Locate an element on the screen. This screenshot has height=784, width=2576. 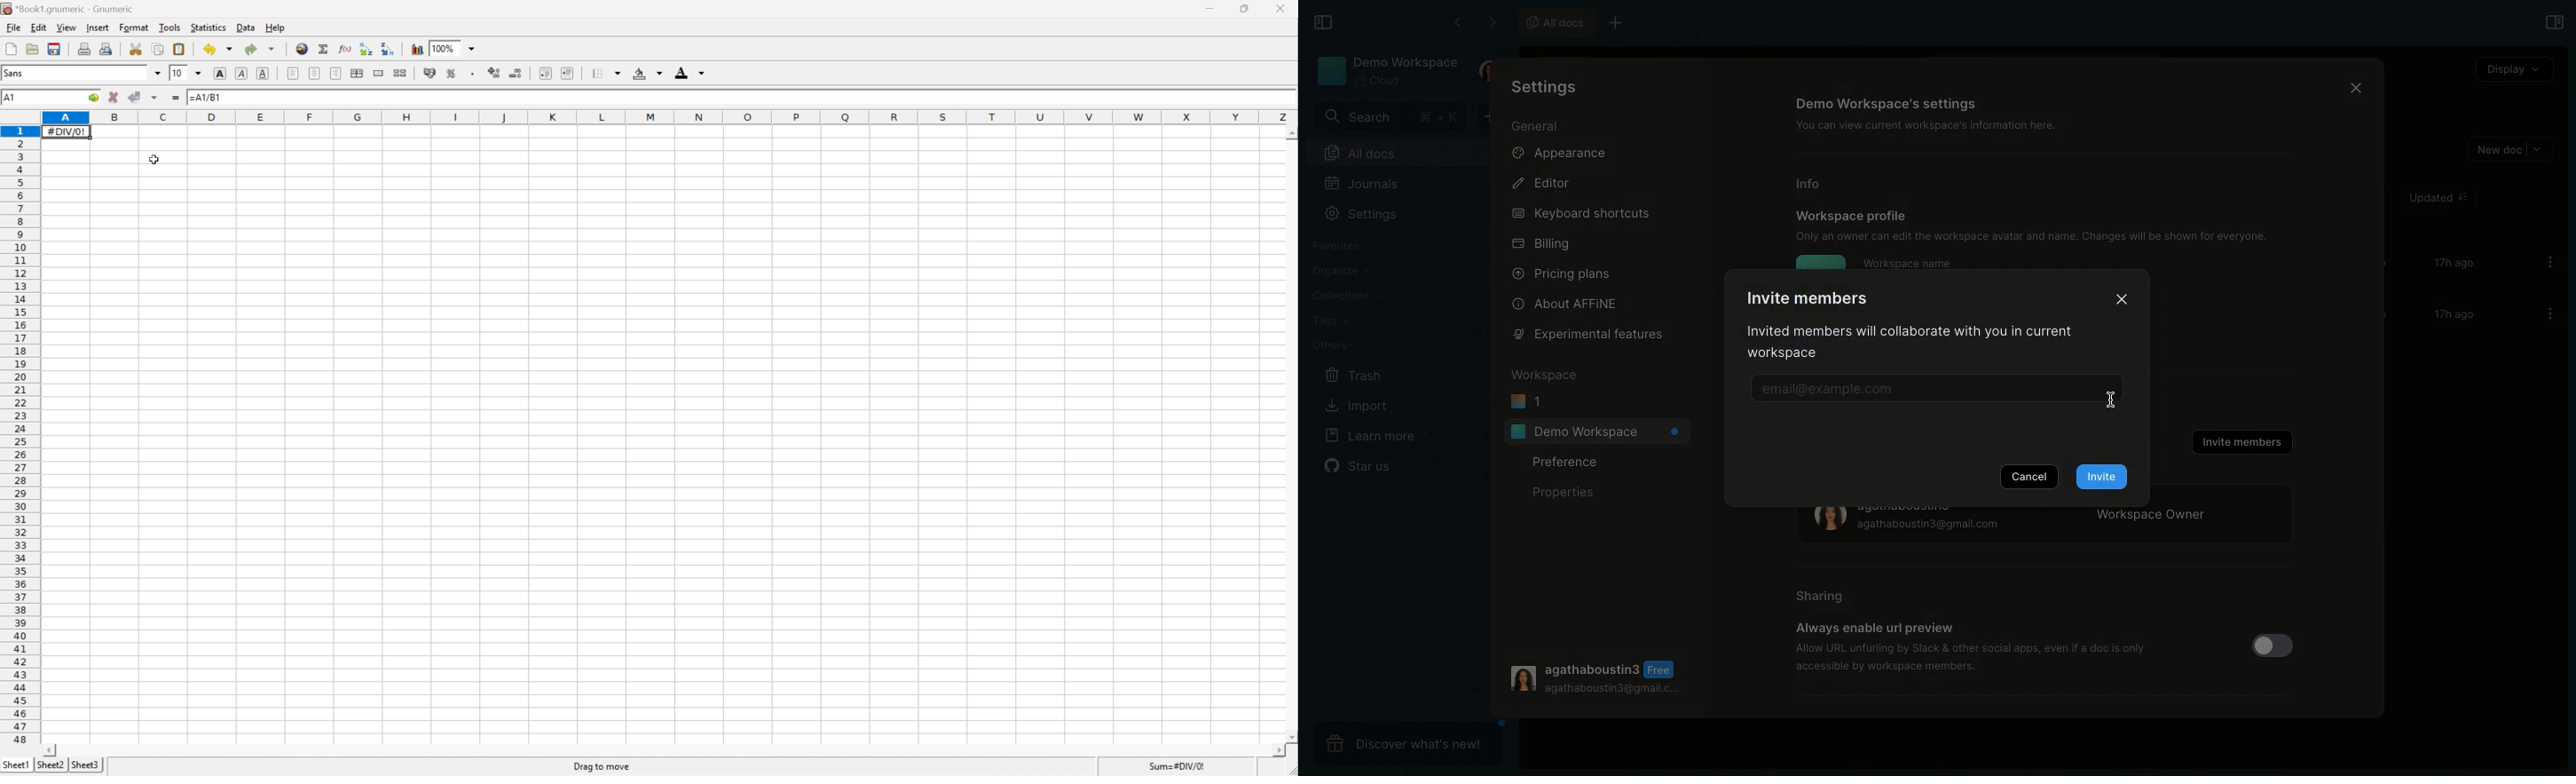
‘Allow URL unfurling by Slack & other social apps, even if a doc is only is located at coordinates (1972, 647).